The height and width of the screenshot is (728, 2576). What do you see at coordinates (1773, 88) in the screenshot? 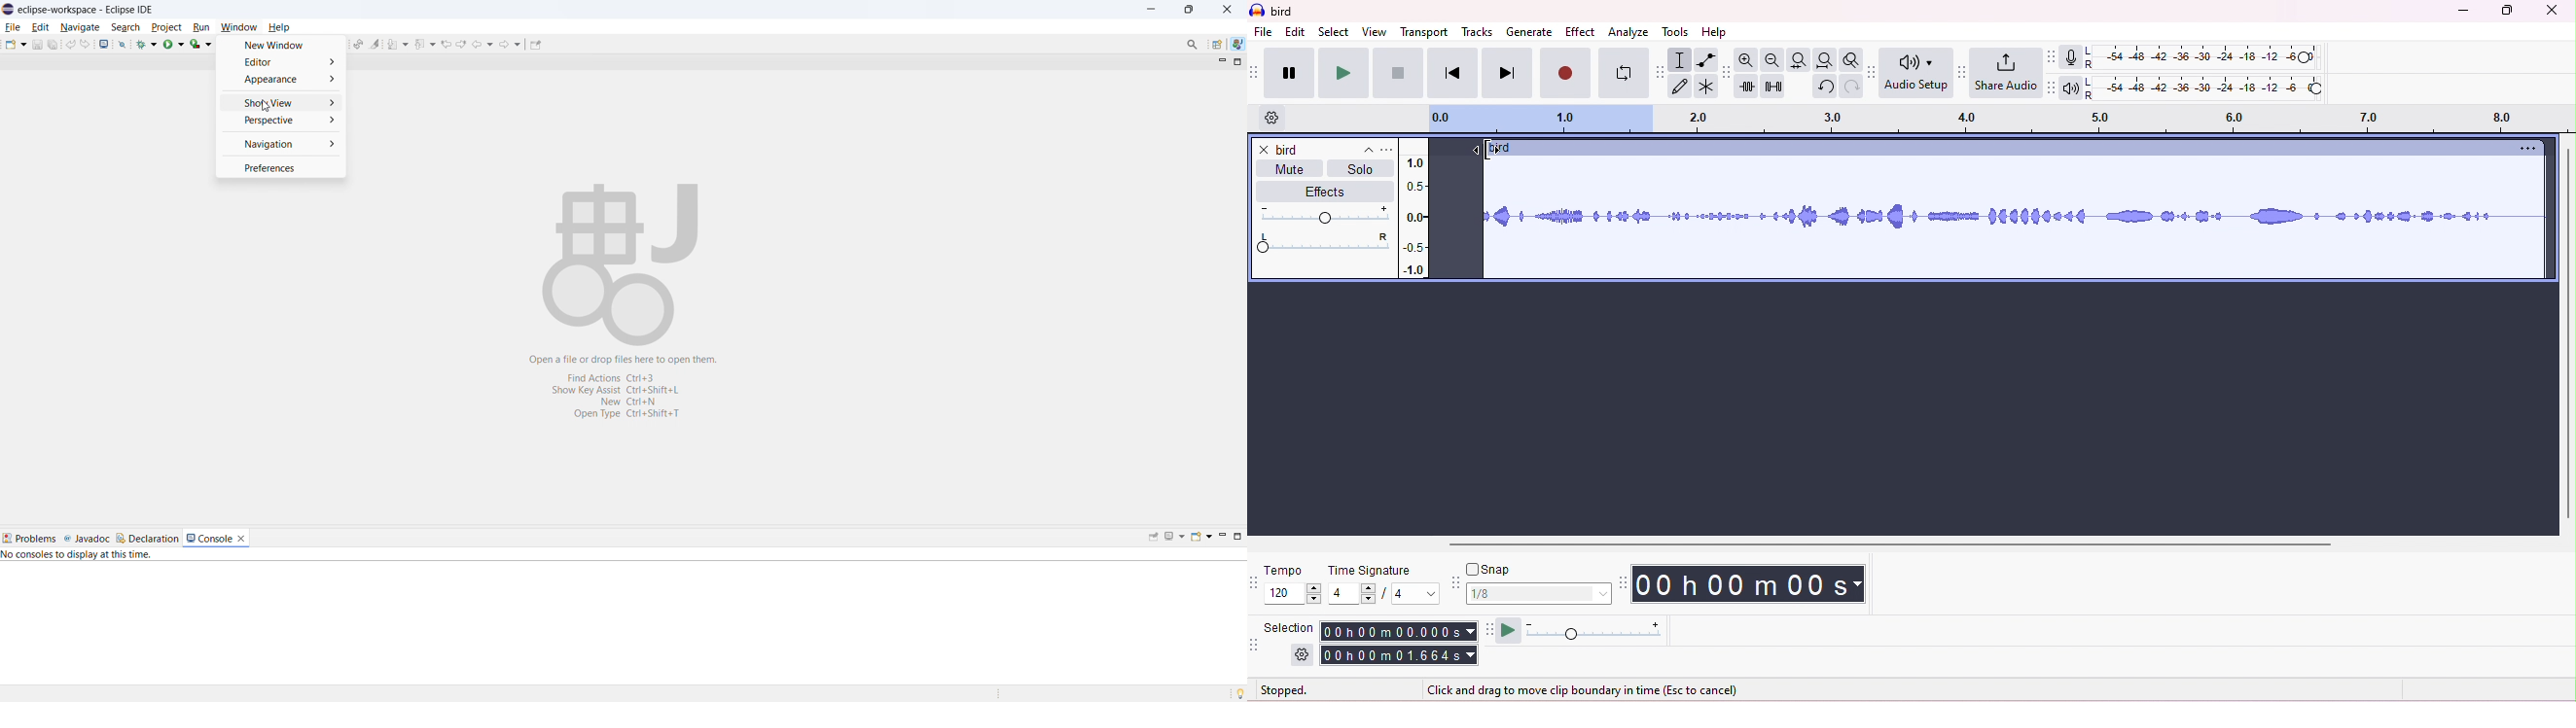
I see `silence the selection` at bounding box center [1773, 88].